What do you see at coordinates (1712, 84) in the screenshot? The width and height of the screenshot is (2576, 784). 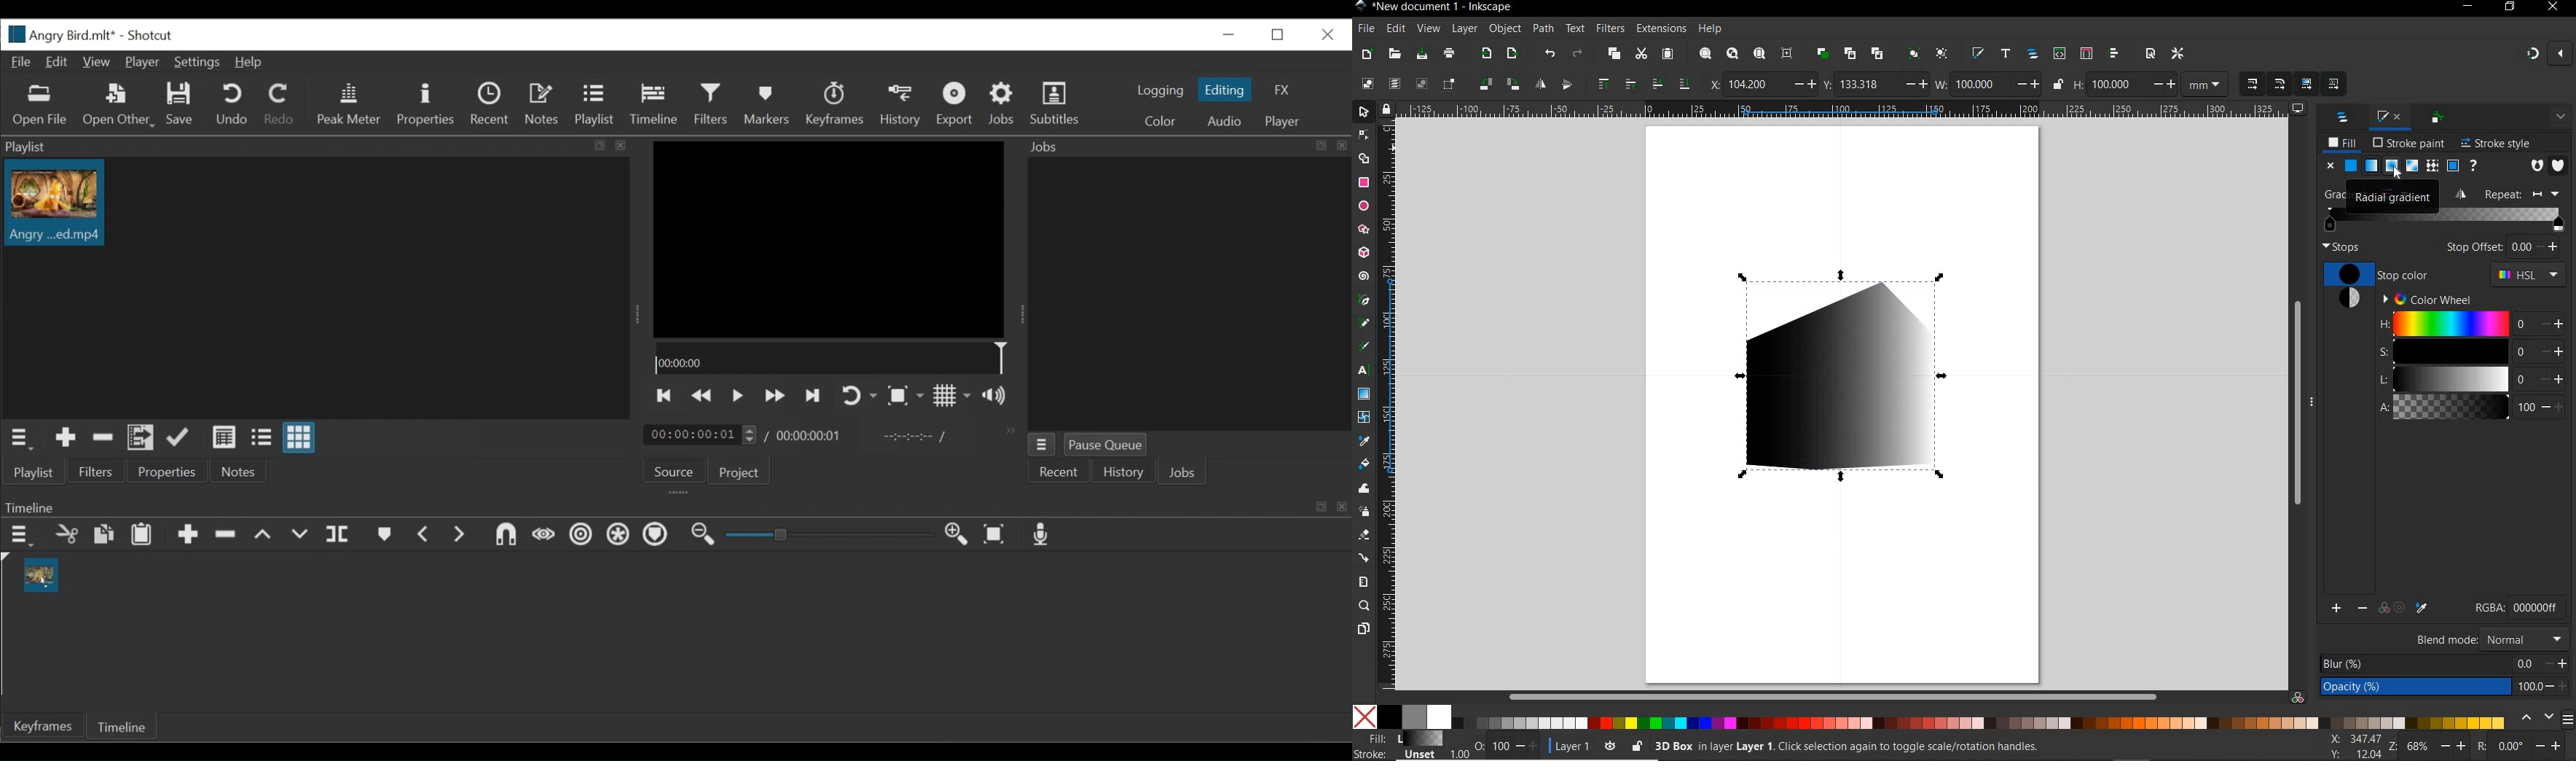 I see `HORIZONTAL COORDINATE SELECTION` at bounding box center [1712, 84].